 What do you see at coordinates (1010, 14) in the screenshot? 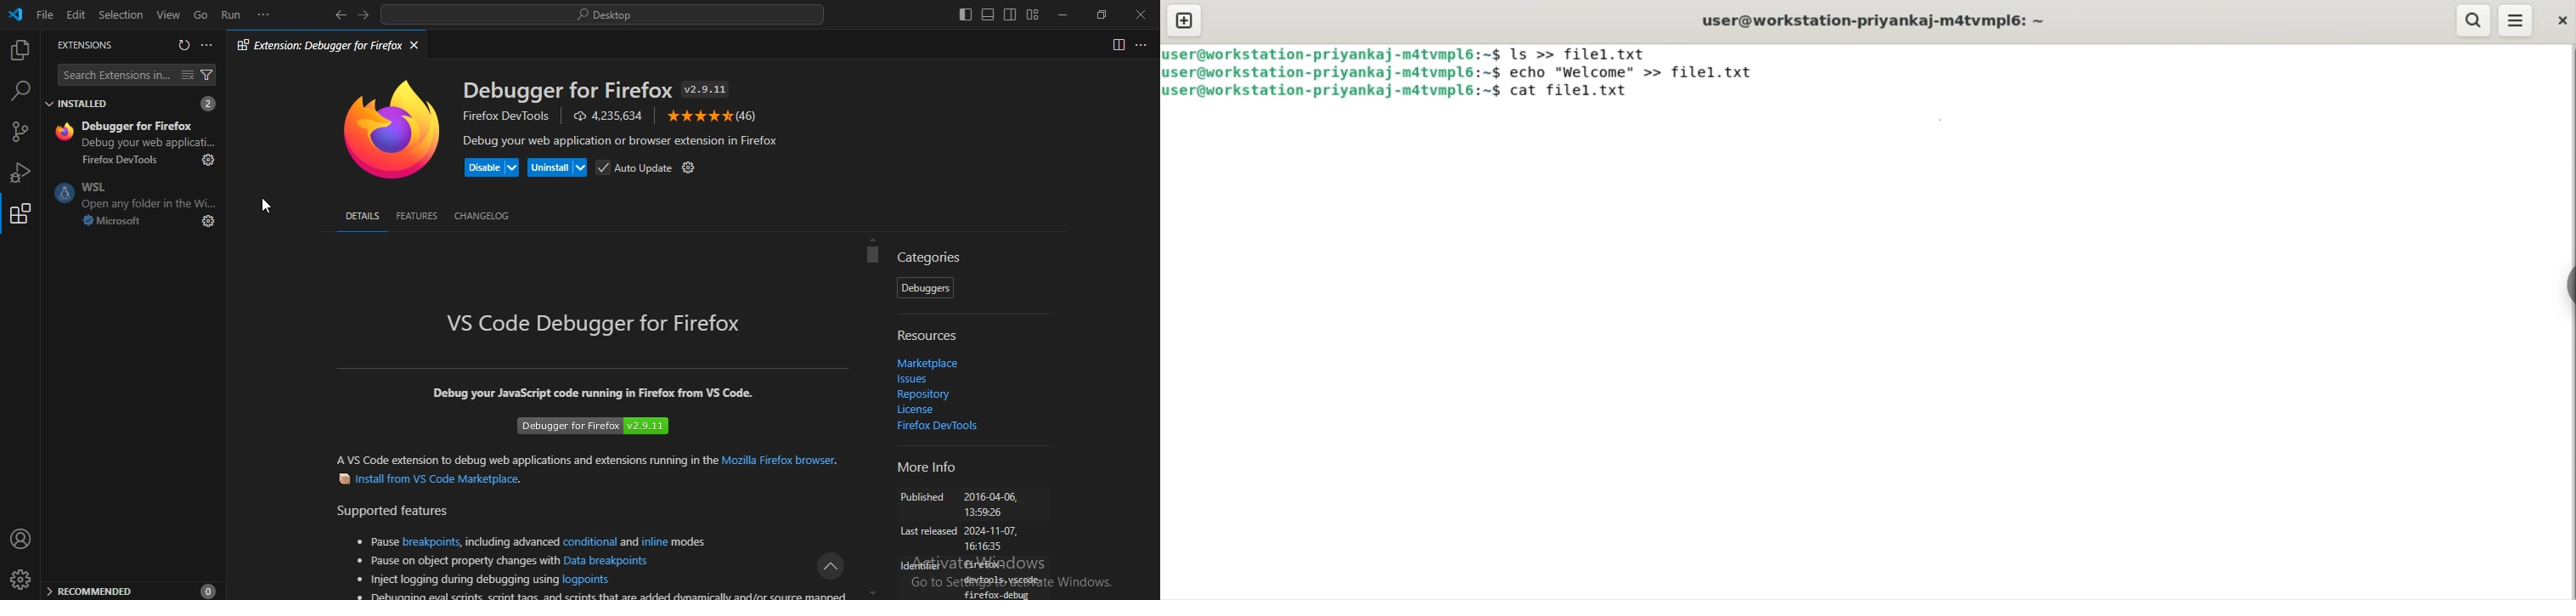
I see `toggle secondary side bar` at bounding box center [1010, 14].